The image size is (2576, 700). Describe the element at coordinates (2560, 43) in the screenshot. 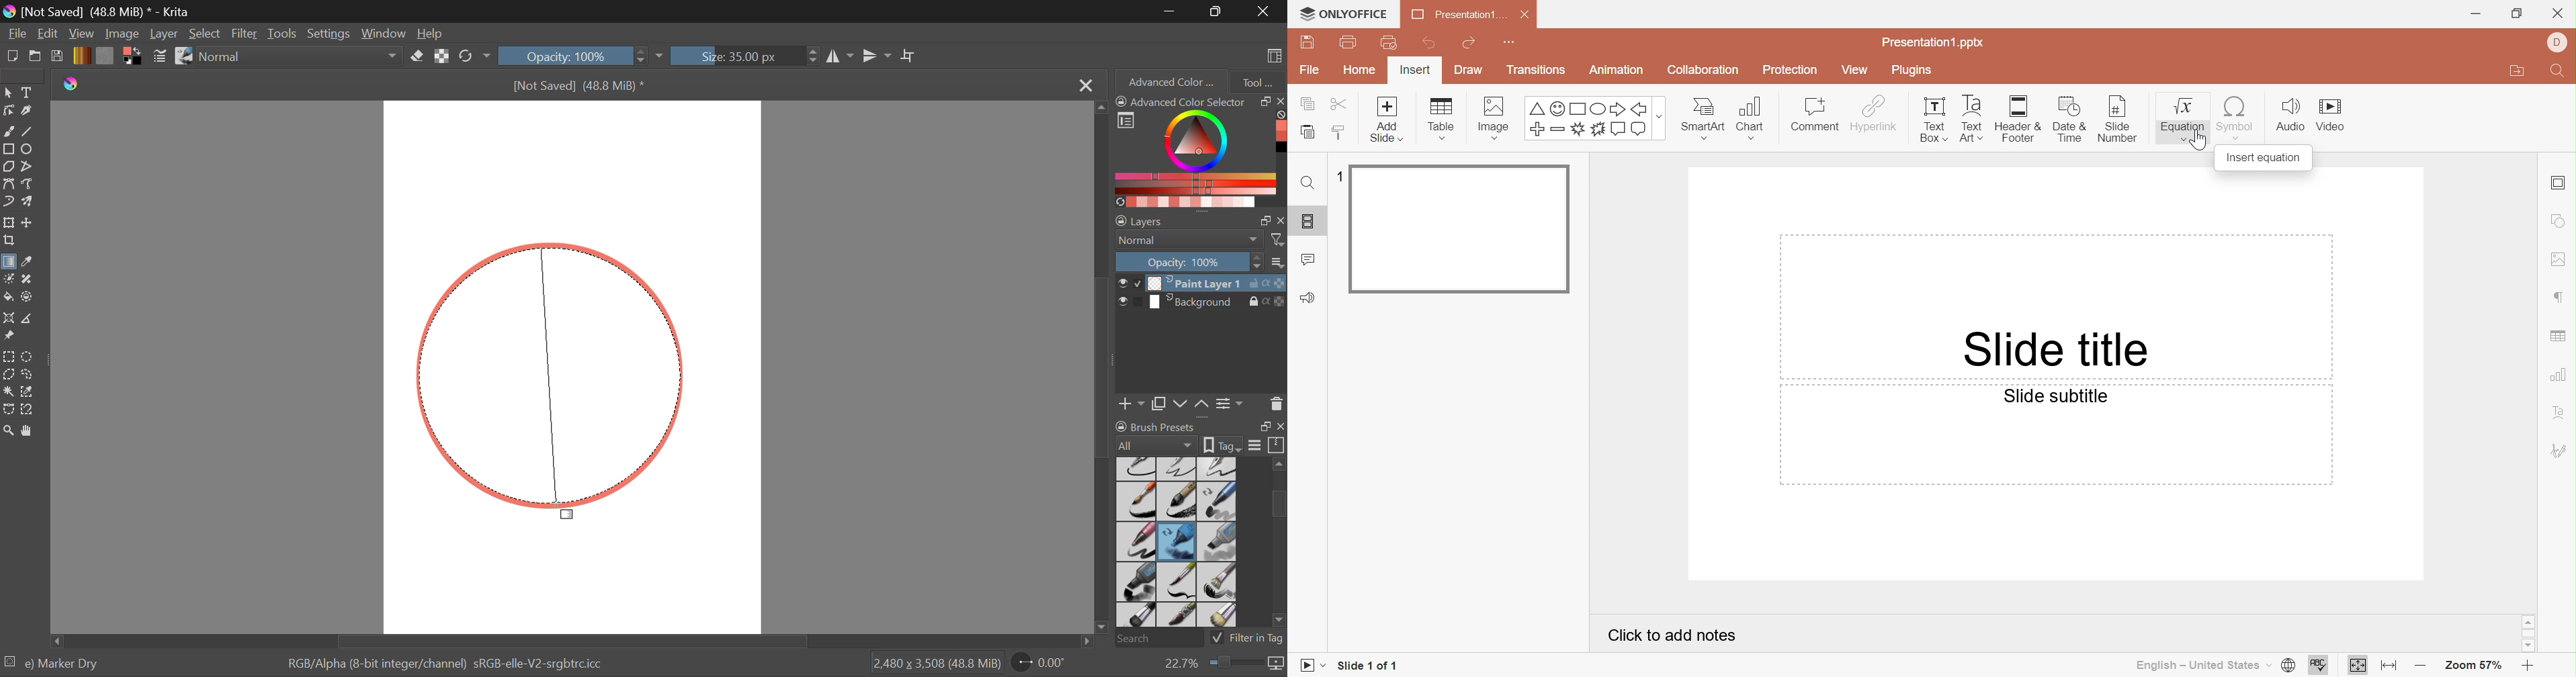

I see `Profile` at that location.